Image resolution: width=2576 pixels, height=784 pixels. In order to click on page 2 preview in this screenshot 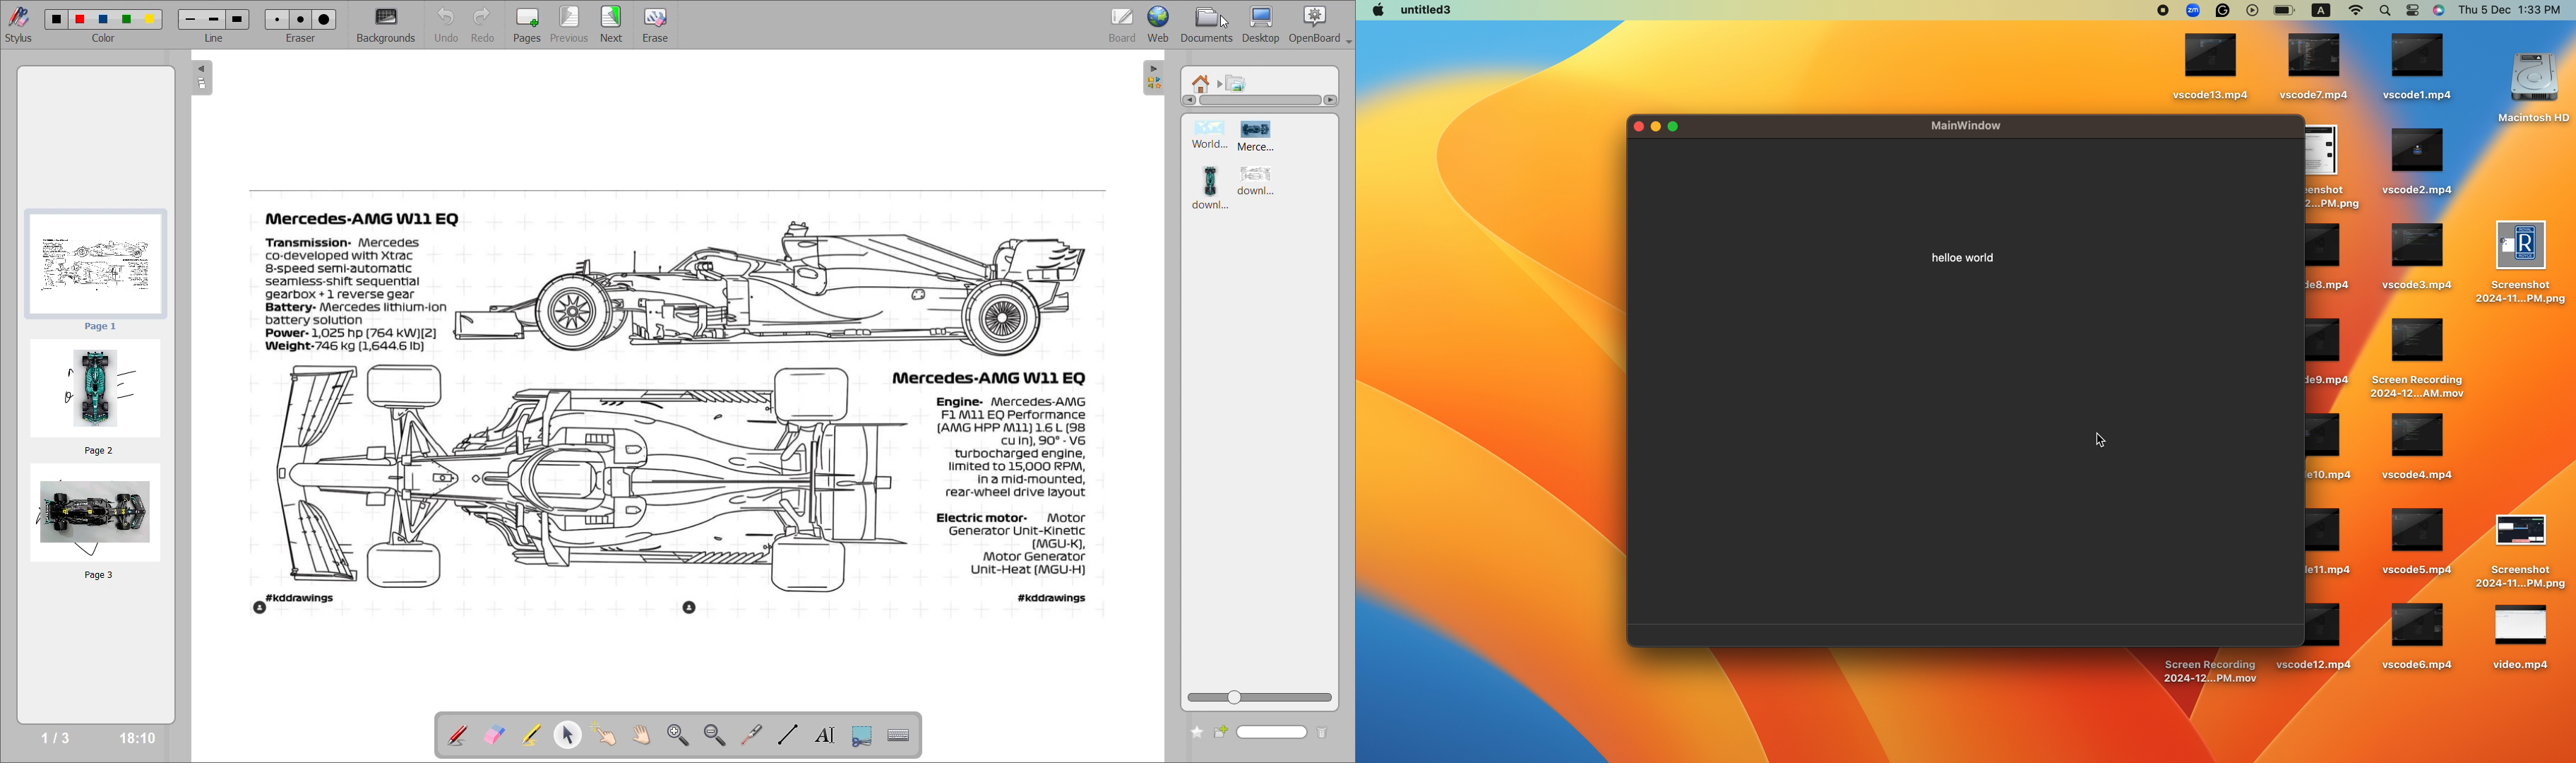, I will do `click(98, 397)`.